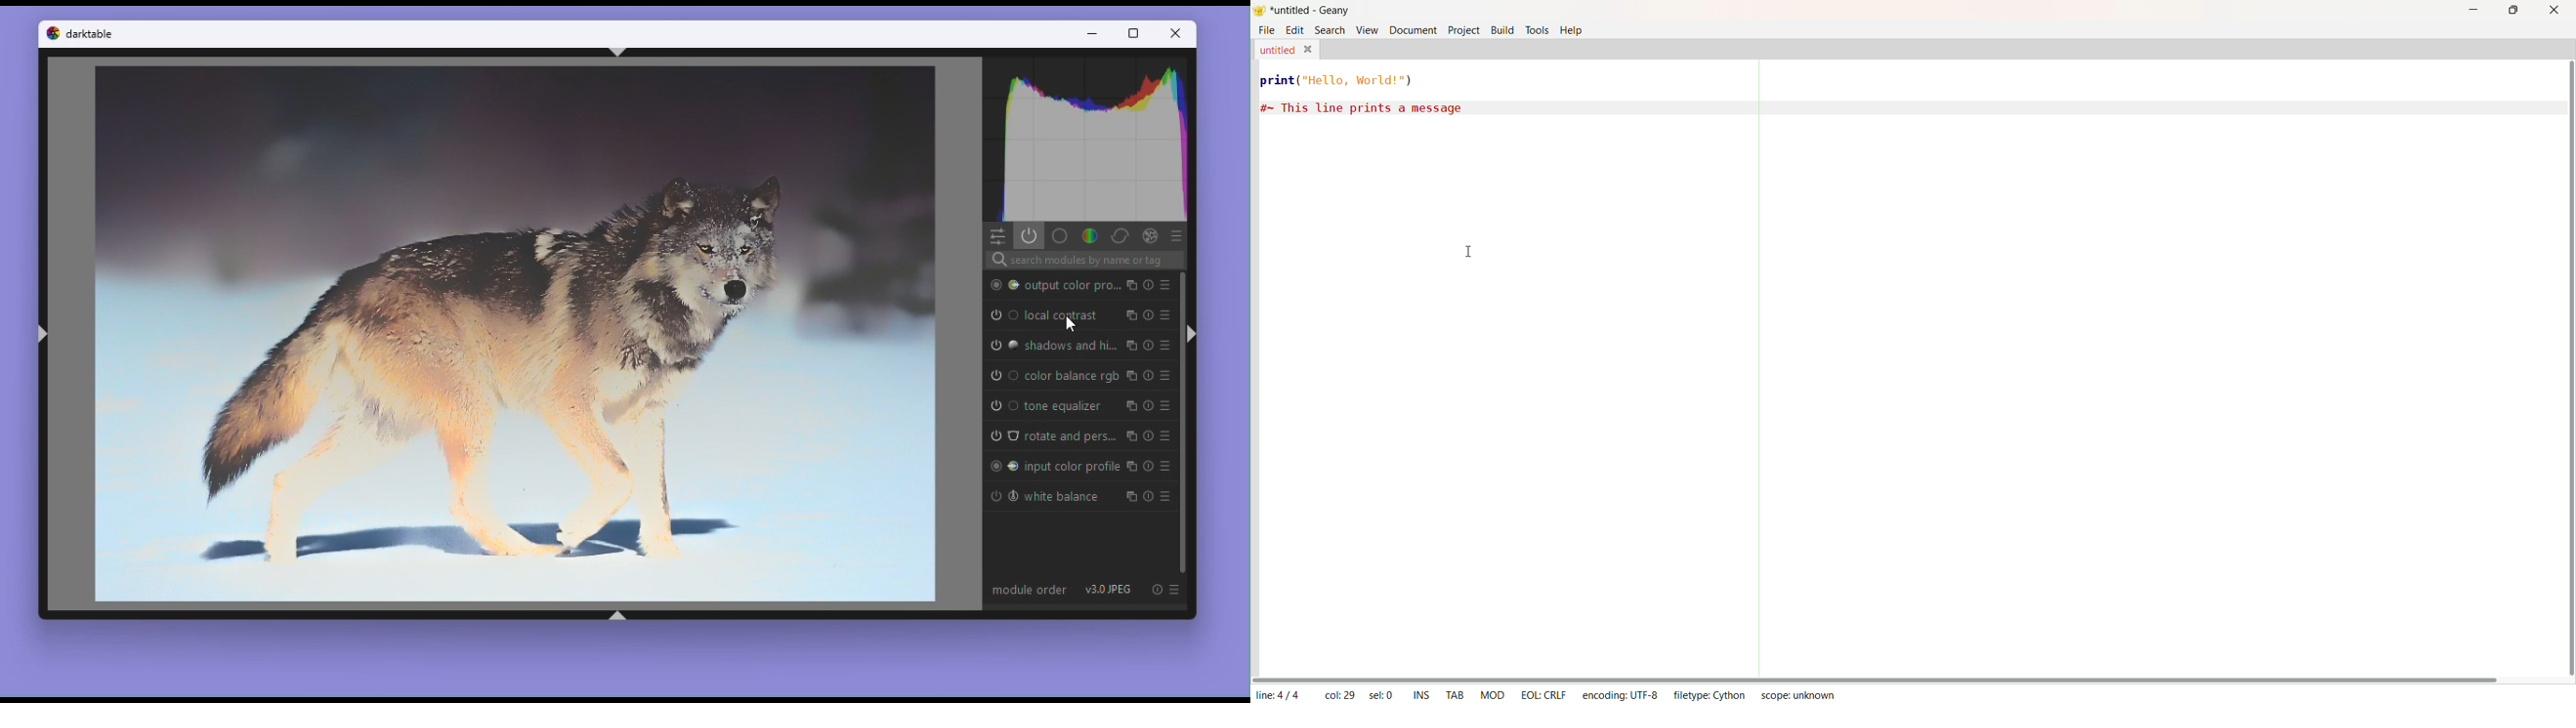 This screenshot has height=728, width=2576. I want to click on Multiple instance actions, so click(1128, 284).